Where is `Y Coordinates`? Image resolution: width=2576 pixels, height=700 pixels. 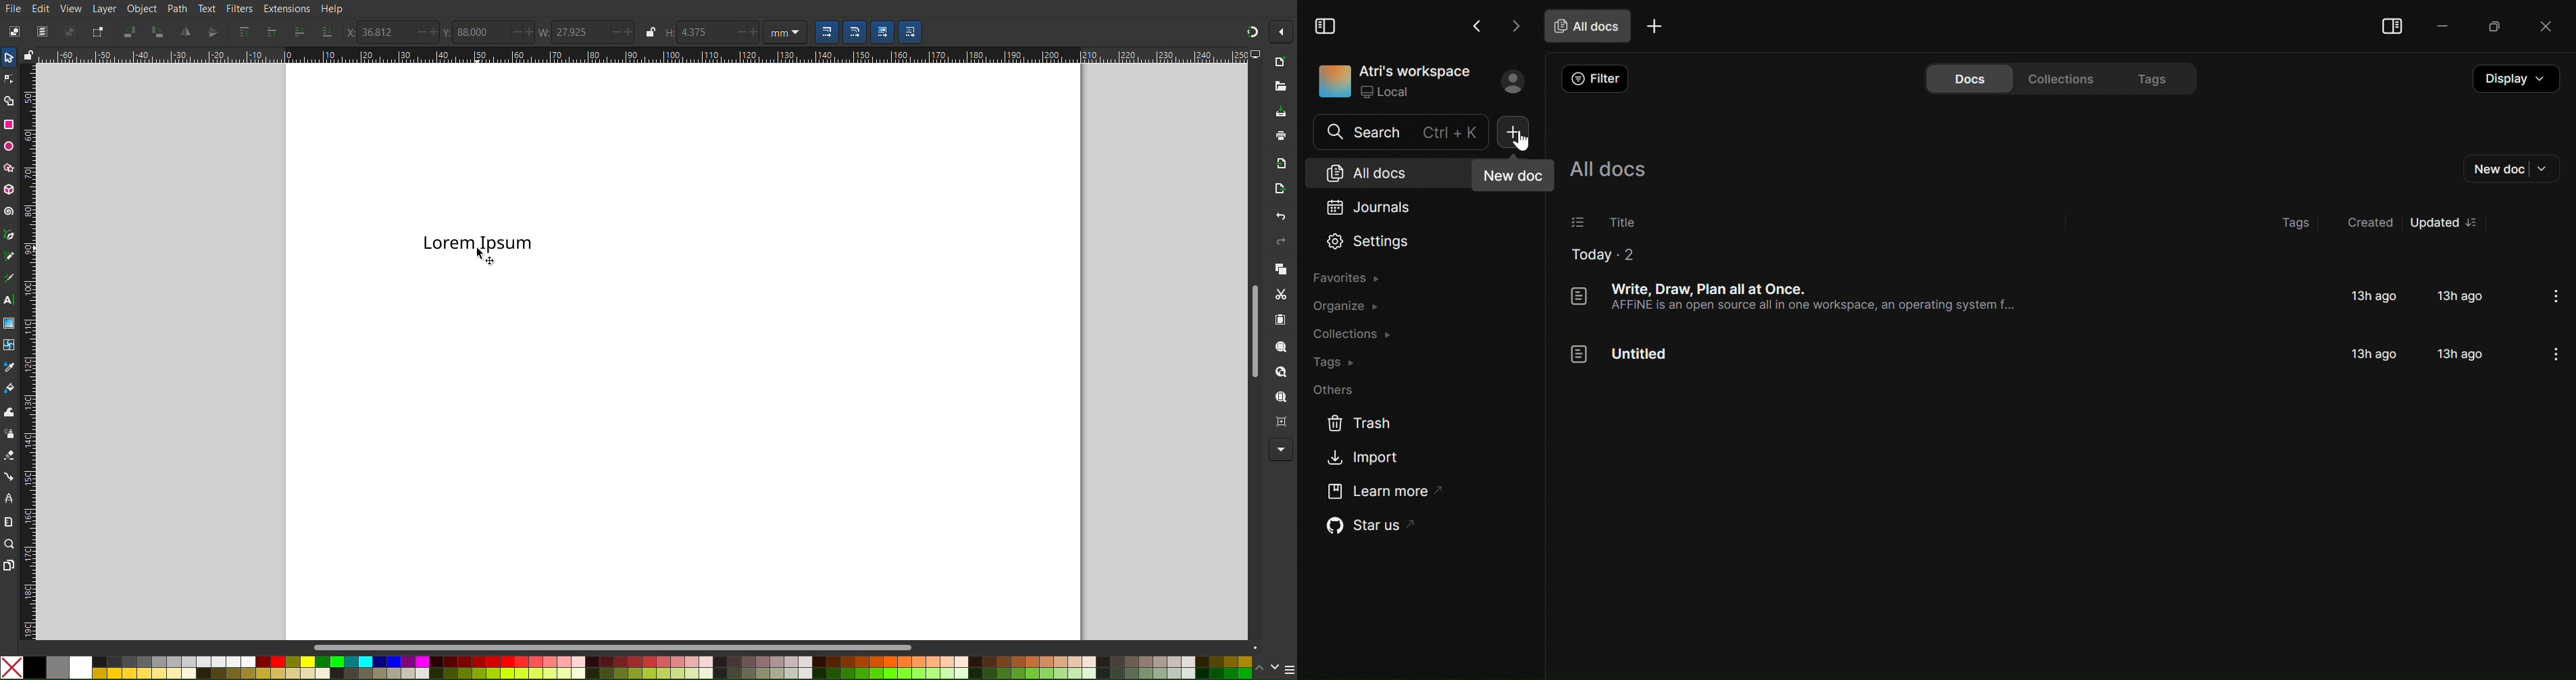 Y Coordinates is located at coordinates (448, 32).